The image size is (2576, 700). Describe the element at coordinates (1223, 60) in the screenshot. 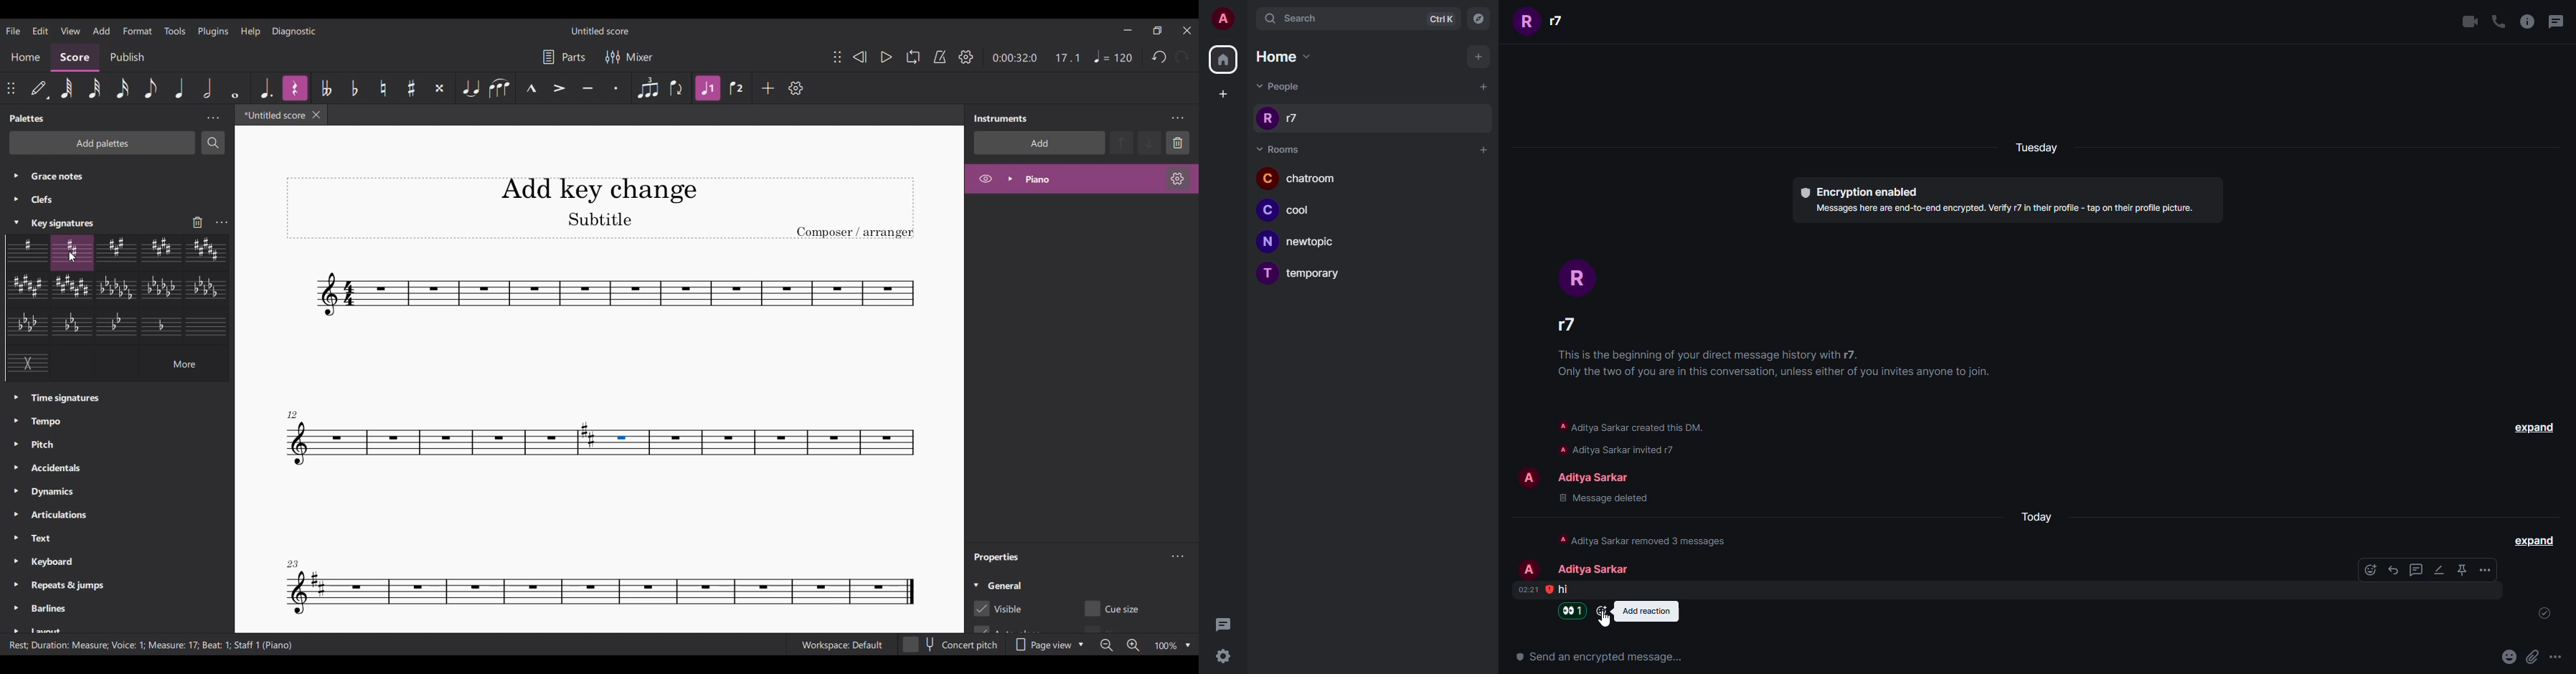

I see `home` at that location.